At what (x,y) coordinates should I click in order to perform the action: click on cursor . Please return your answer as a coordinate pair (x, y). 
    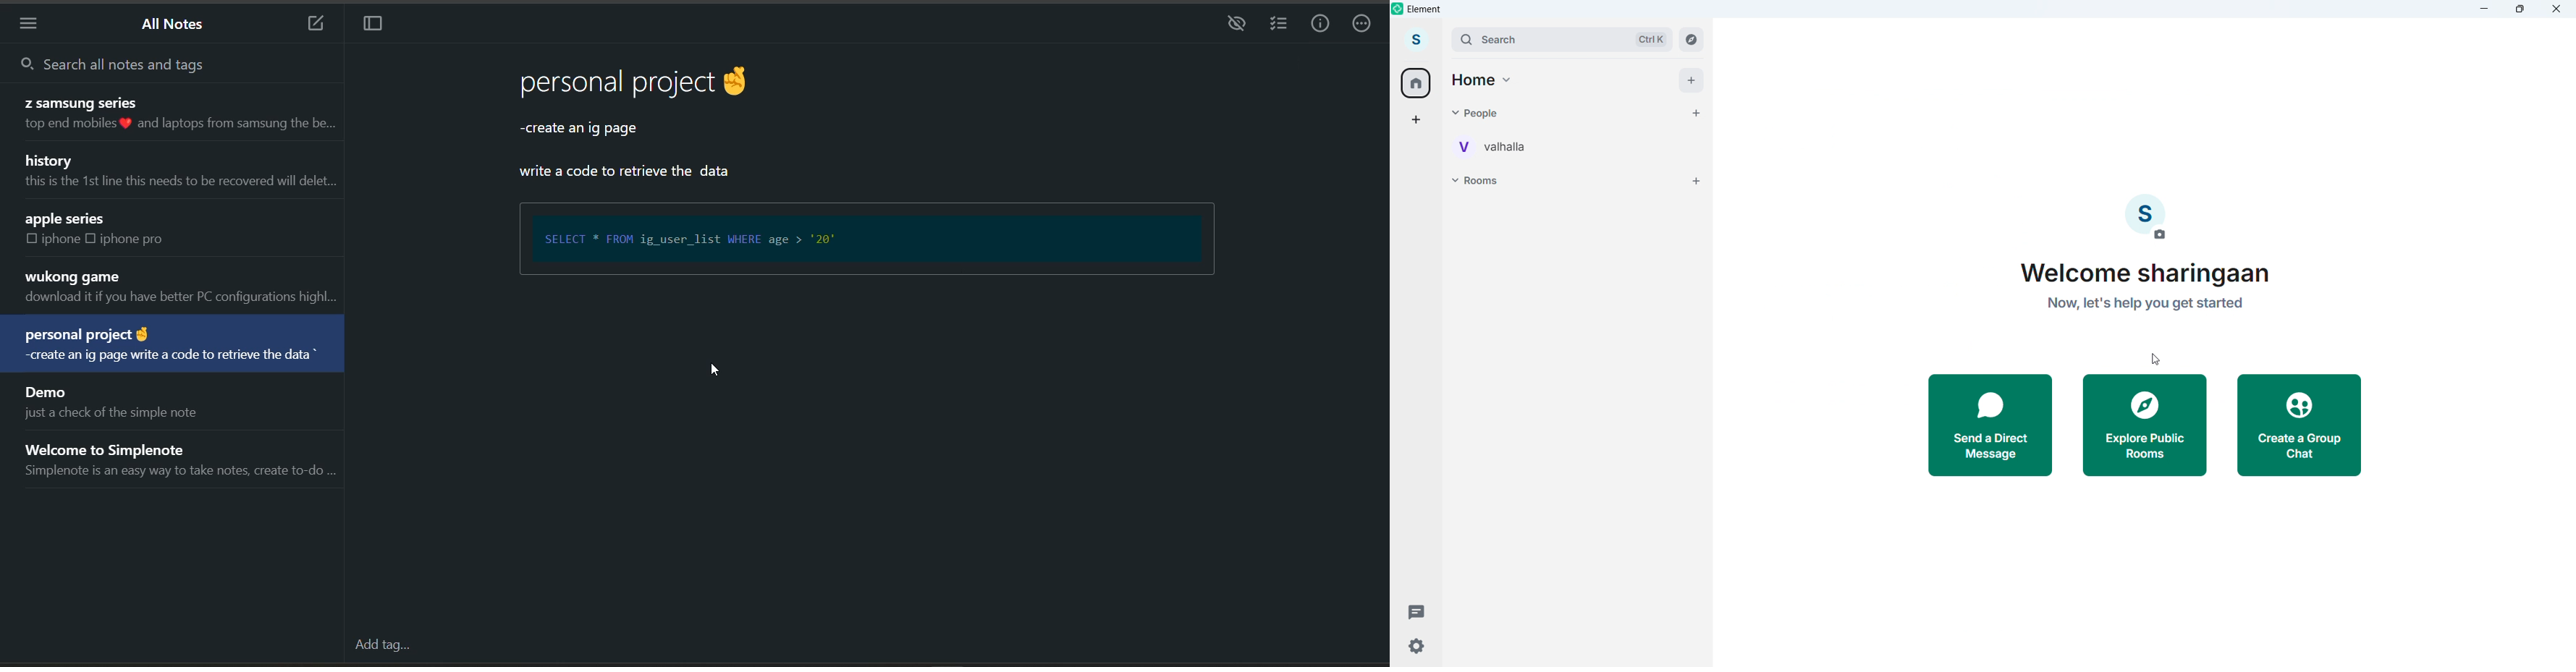
    Looking at the image, I should click on (1418, 49).